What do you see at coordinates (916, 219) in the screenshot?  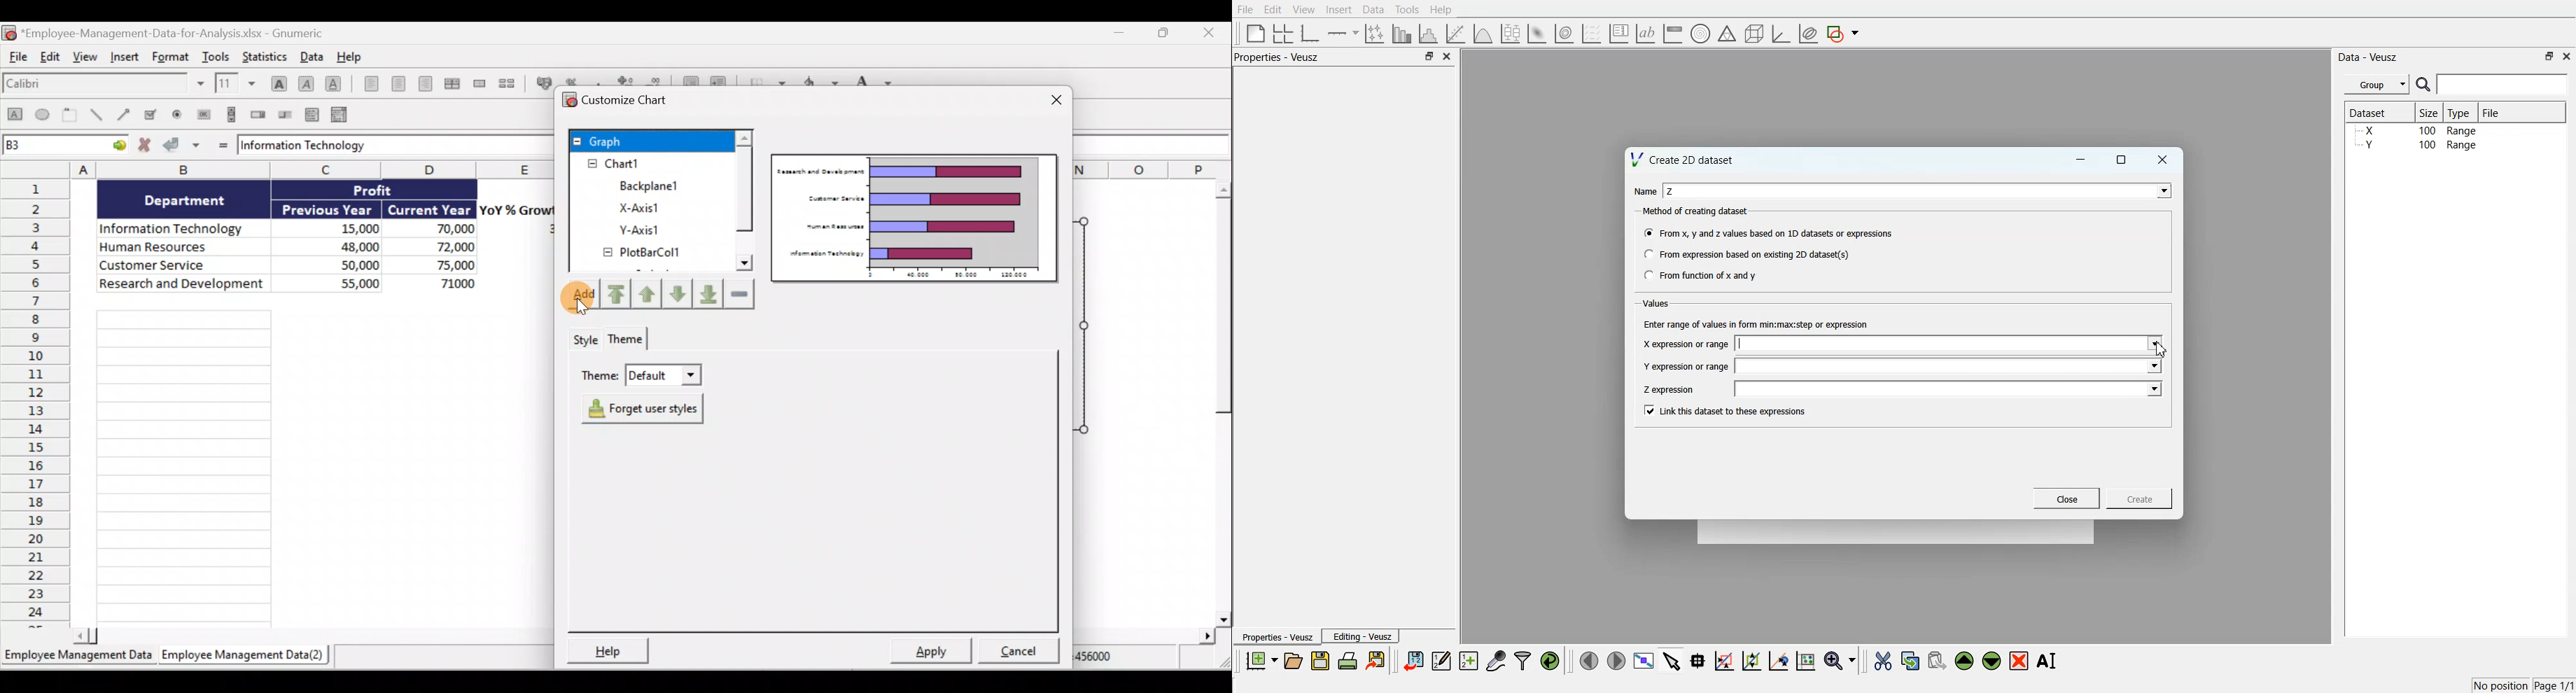 I see `Chart preview` at bounding box center [916, 219].